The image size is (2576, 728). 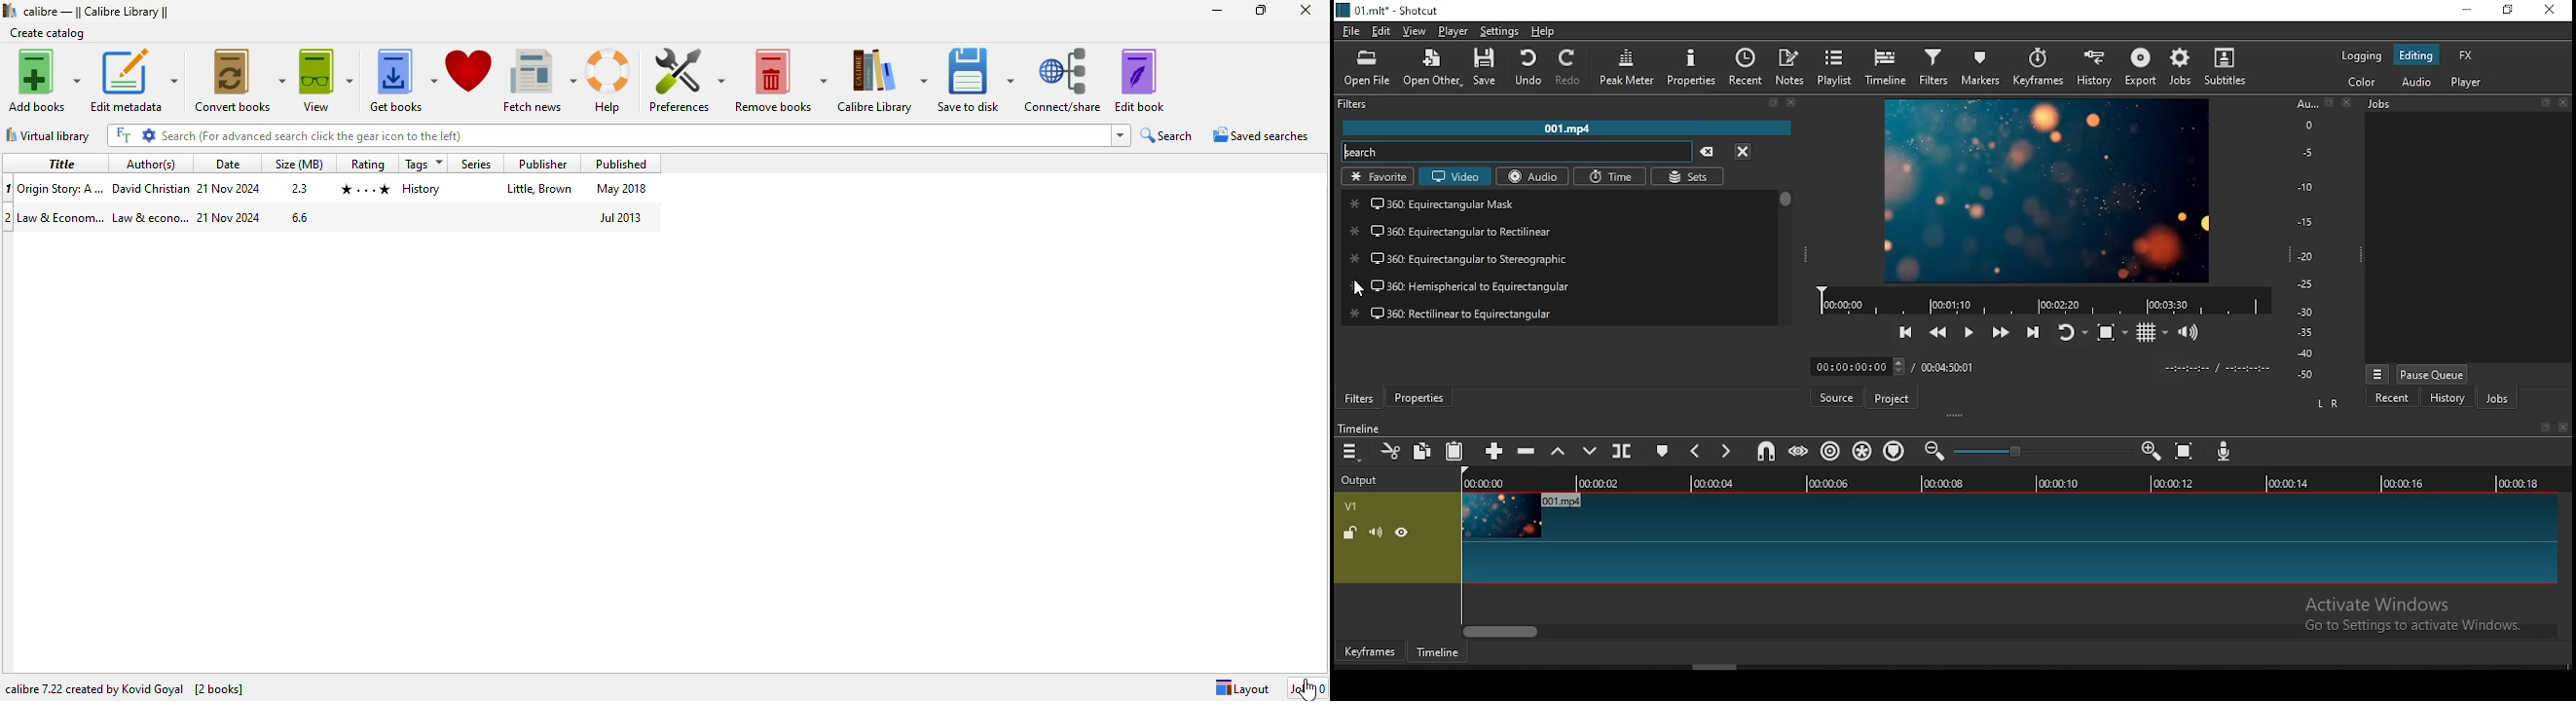 What do you see at coordinates (2348, 103) in the screenshot?
I see `close` at bounding box center [2348, 103].